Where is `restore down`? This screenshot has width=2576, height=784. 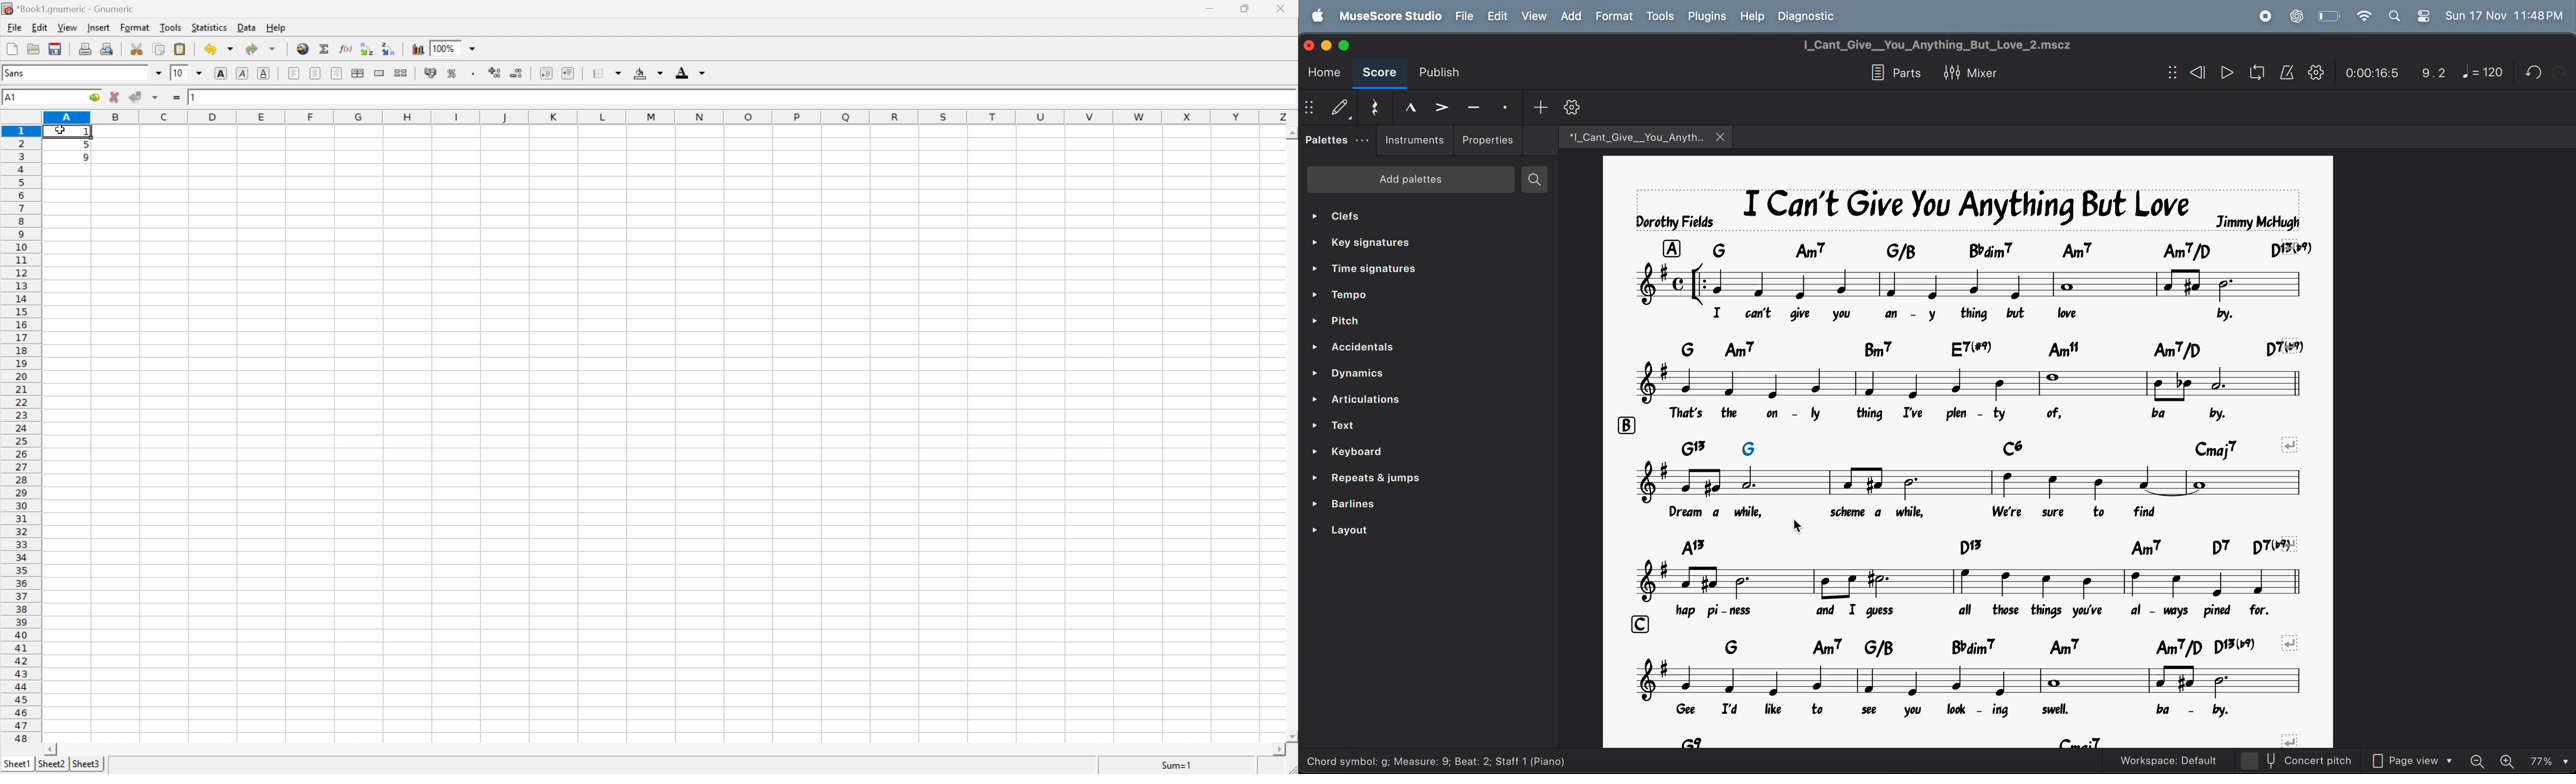
restore down is located at coordinates (1246, 8).